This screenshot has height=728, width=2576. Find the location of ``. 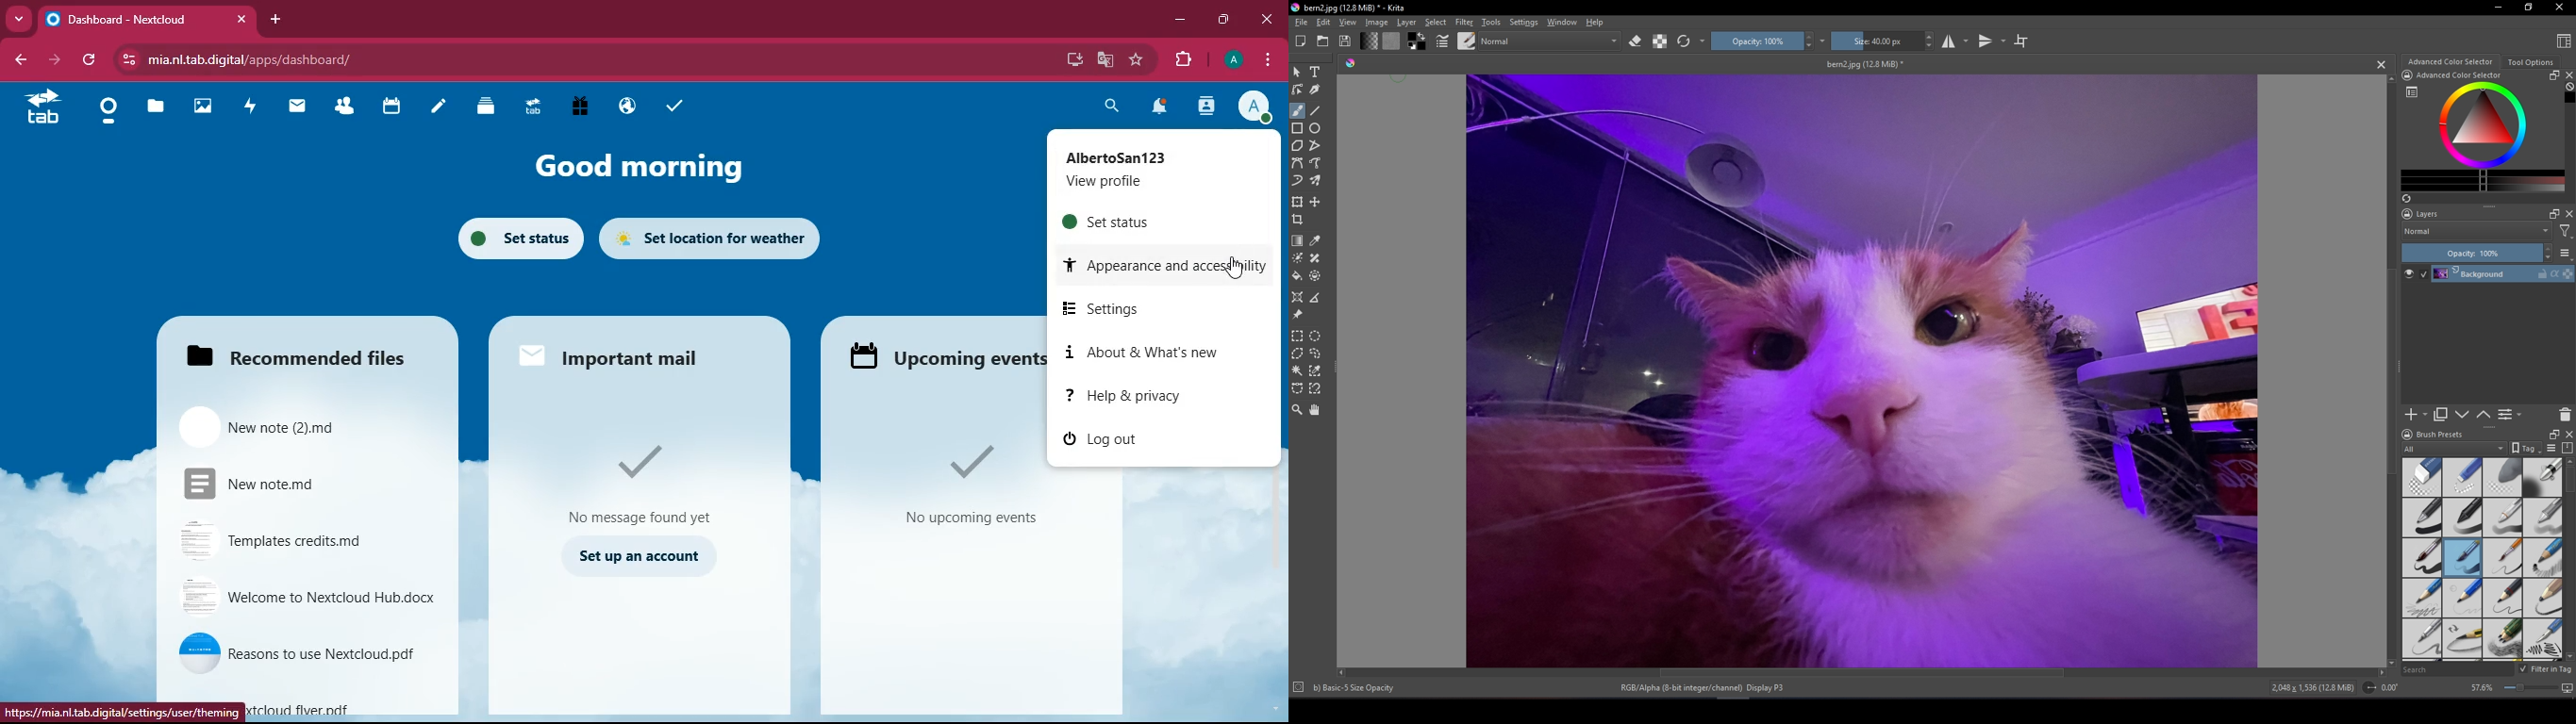

 is located at coordinates (122, 709).